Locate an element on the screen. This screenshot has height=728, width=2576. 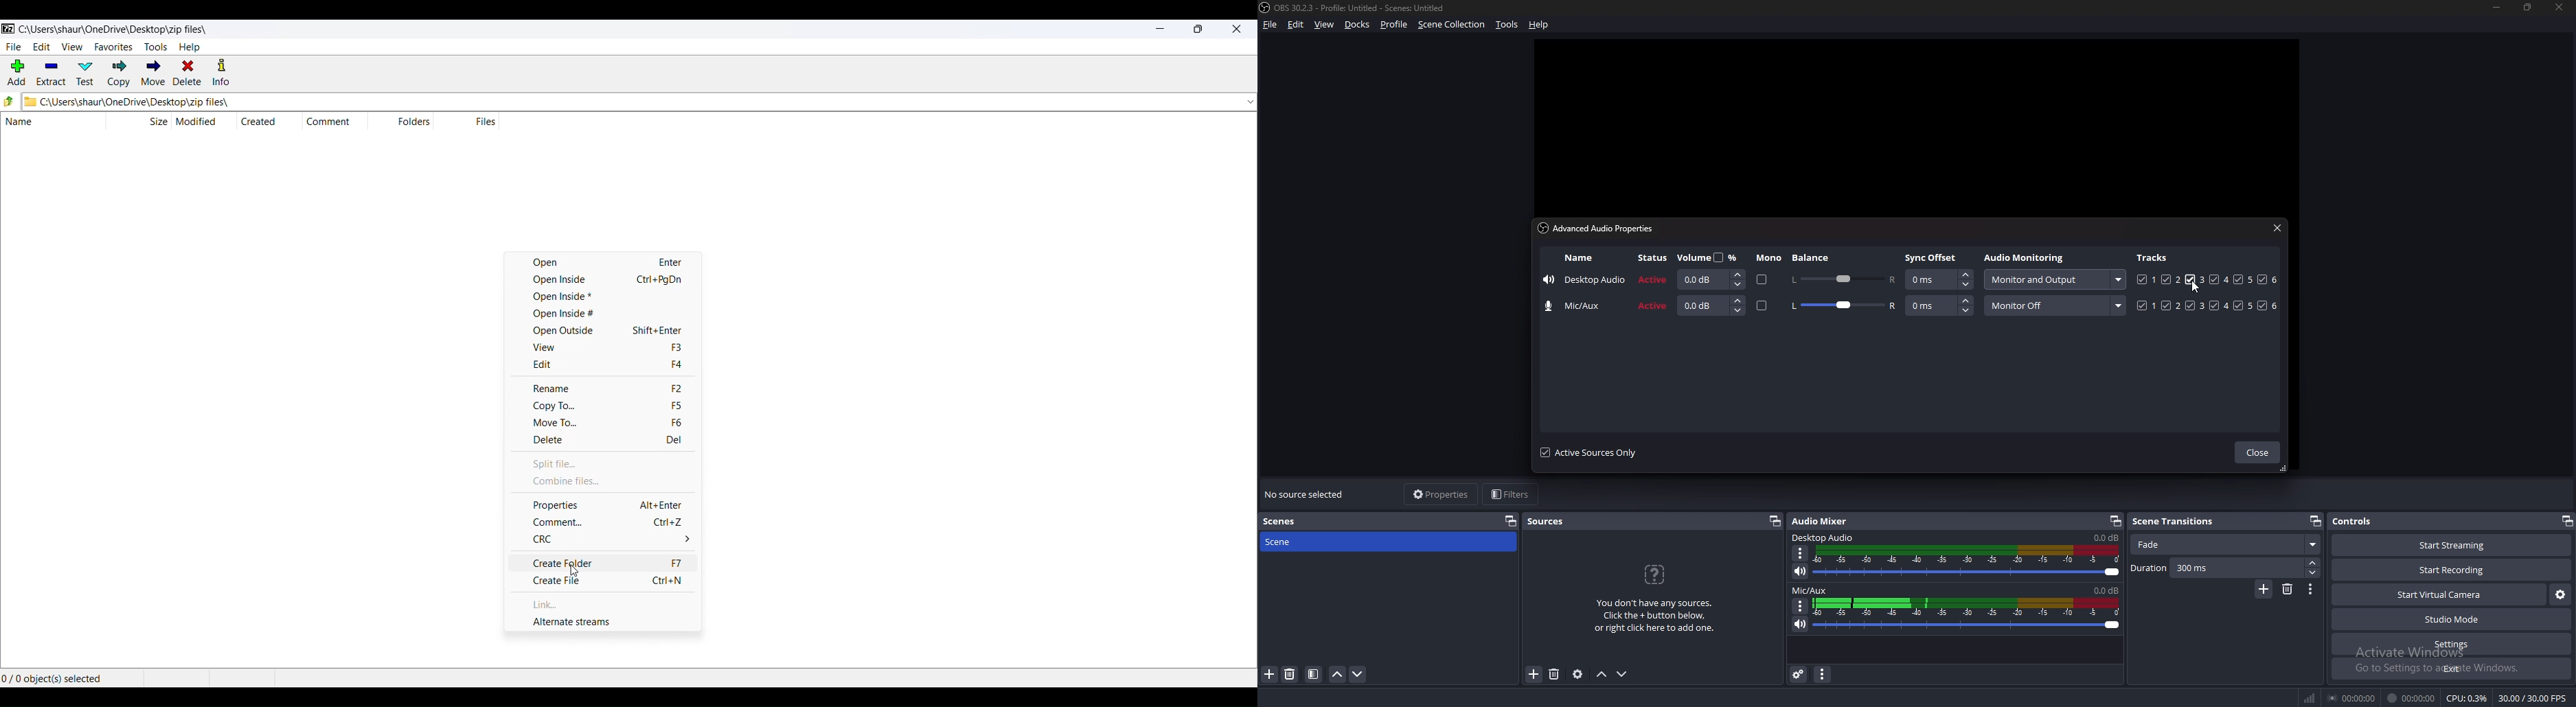
mute is located at coordinates (1799, 624).